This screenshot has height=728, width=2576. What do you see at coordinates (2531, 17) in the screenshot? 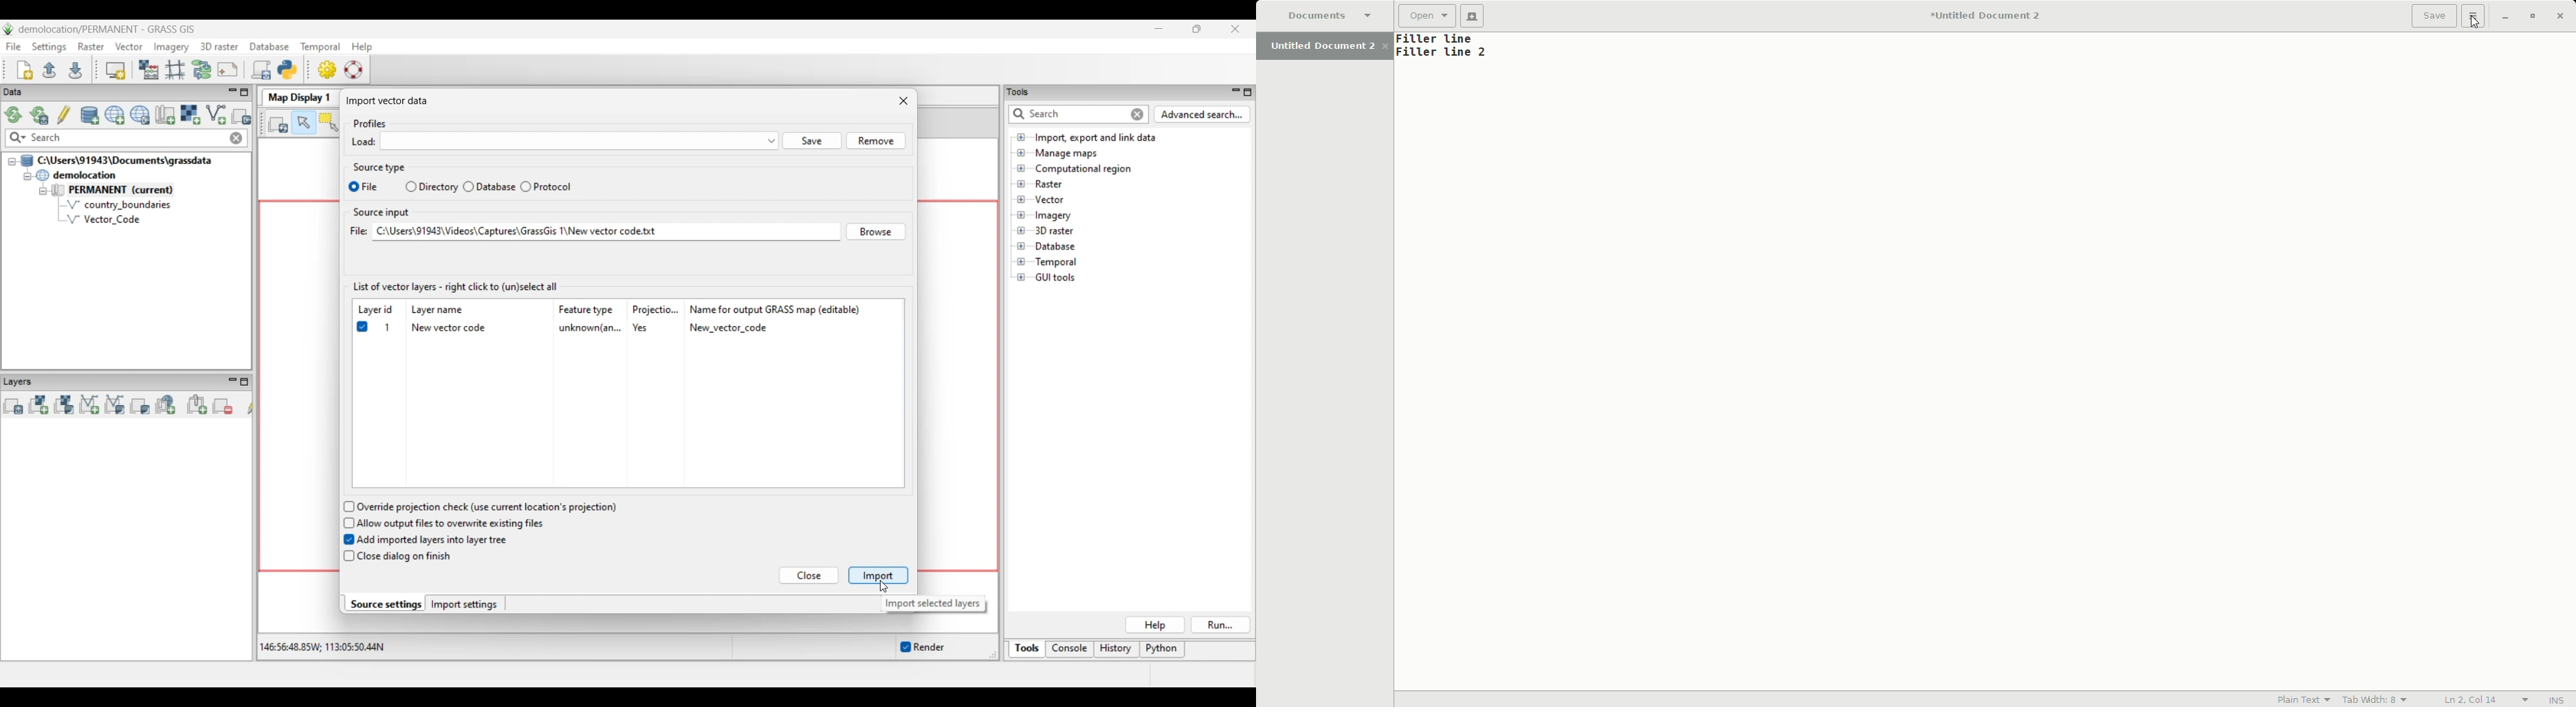
I see `Restore` at bounding box center [2531, 17].